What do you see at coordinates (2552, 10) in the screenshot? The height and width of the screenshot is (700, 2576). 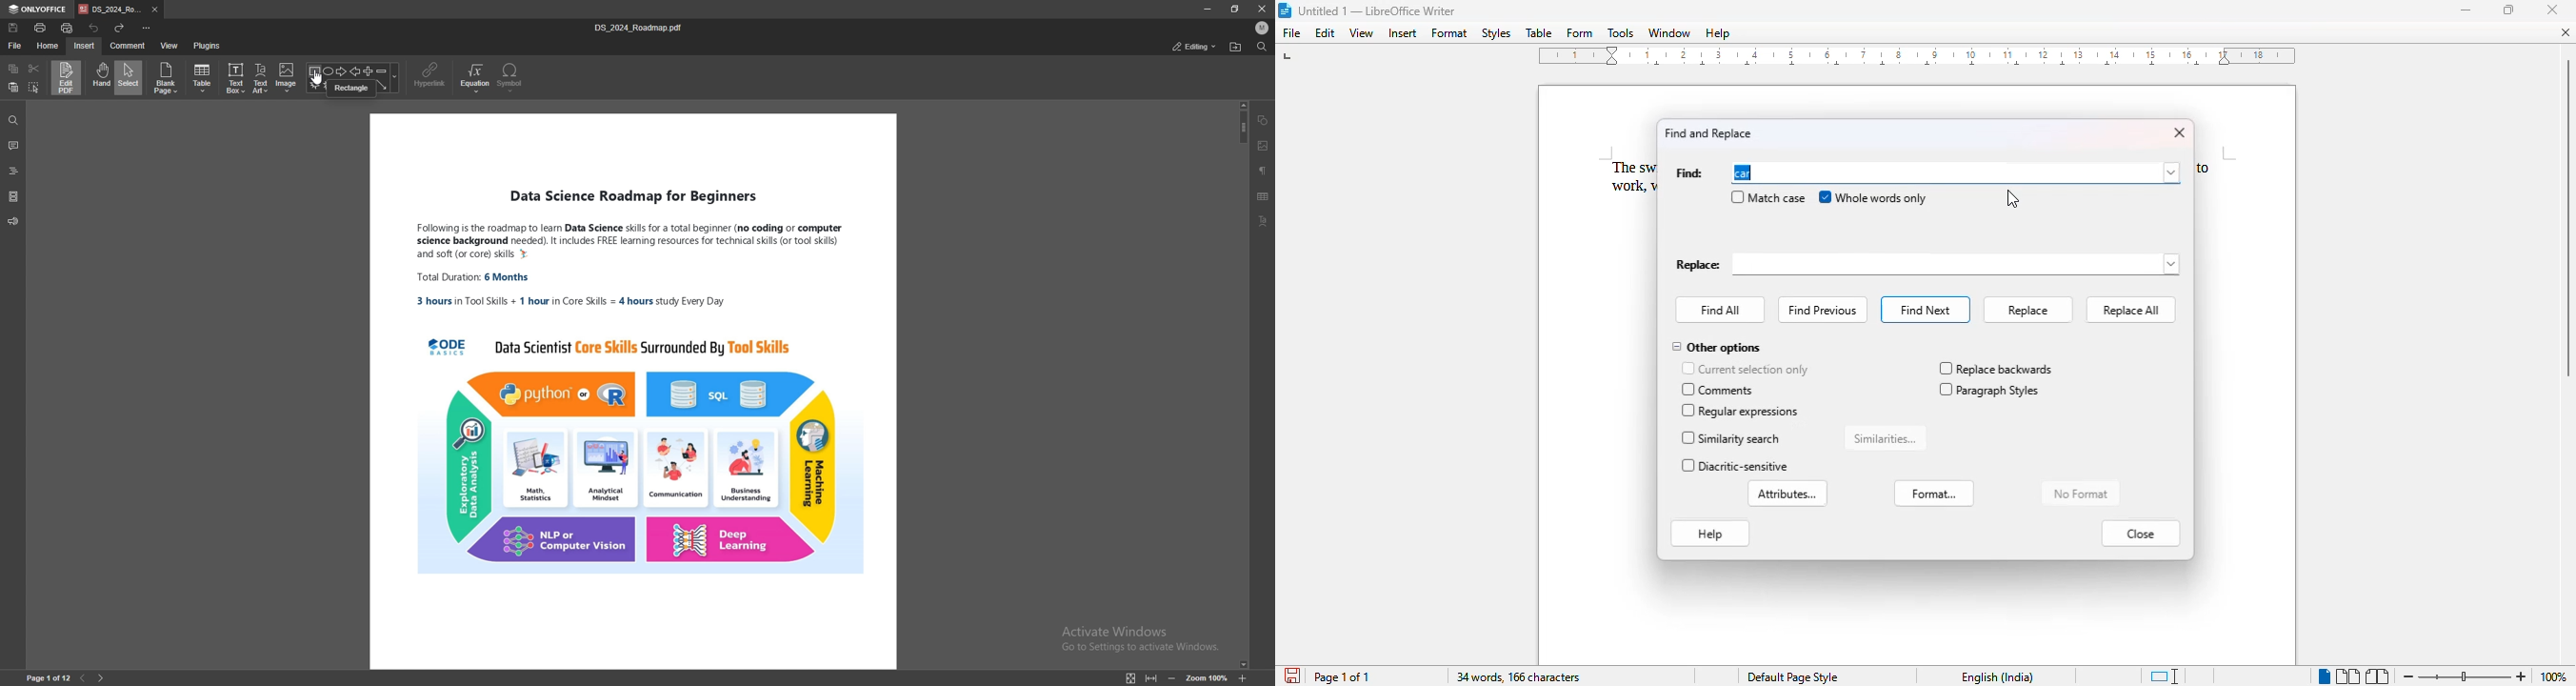 I see `close` at bounding box center [2552, 10].